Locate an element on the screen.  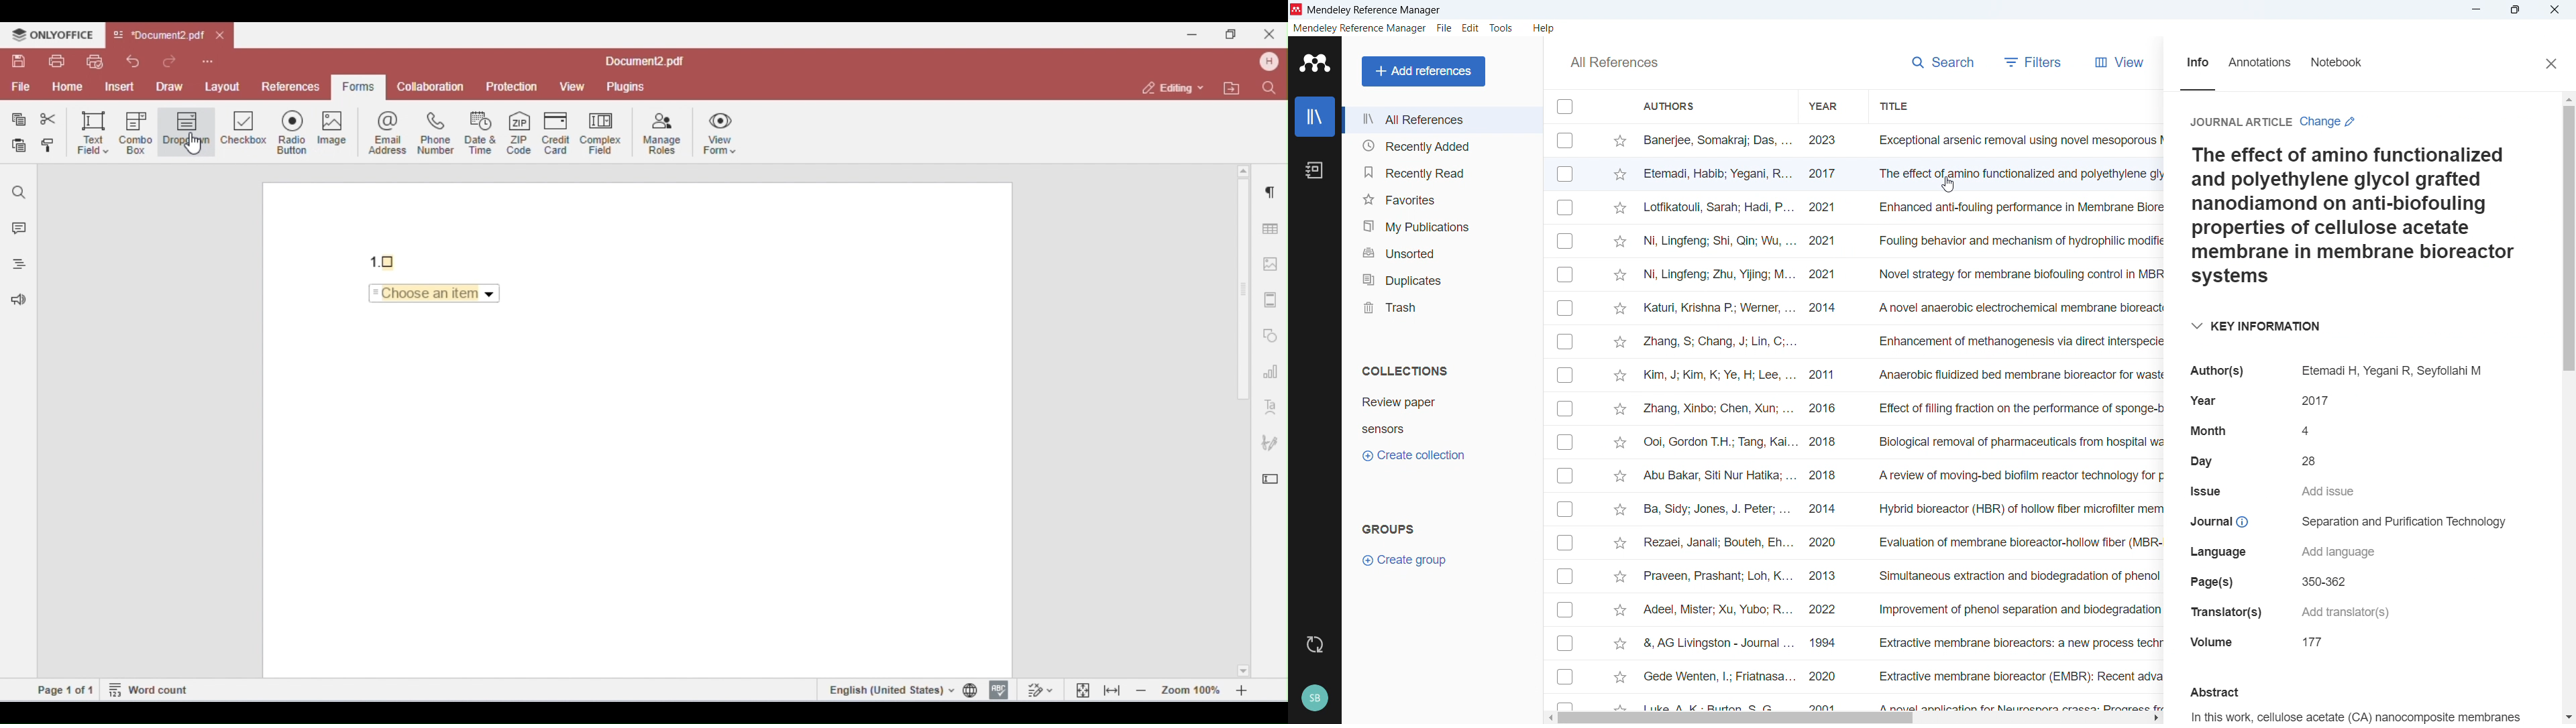
trash  is located at coordinates (1440, 306).